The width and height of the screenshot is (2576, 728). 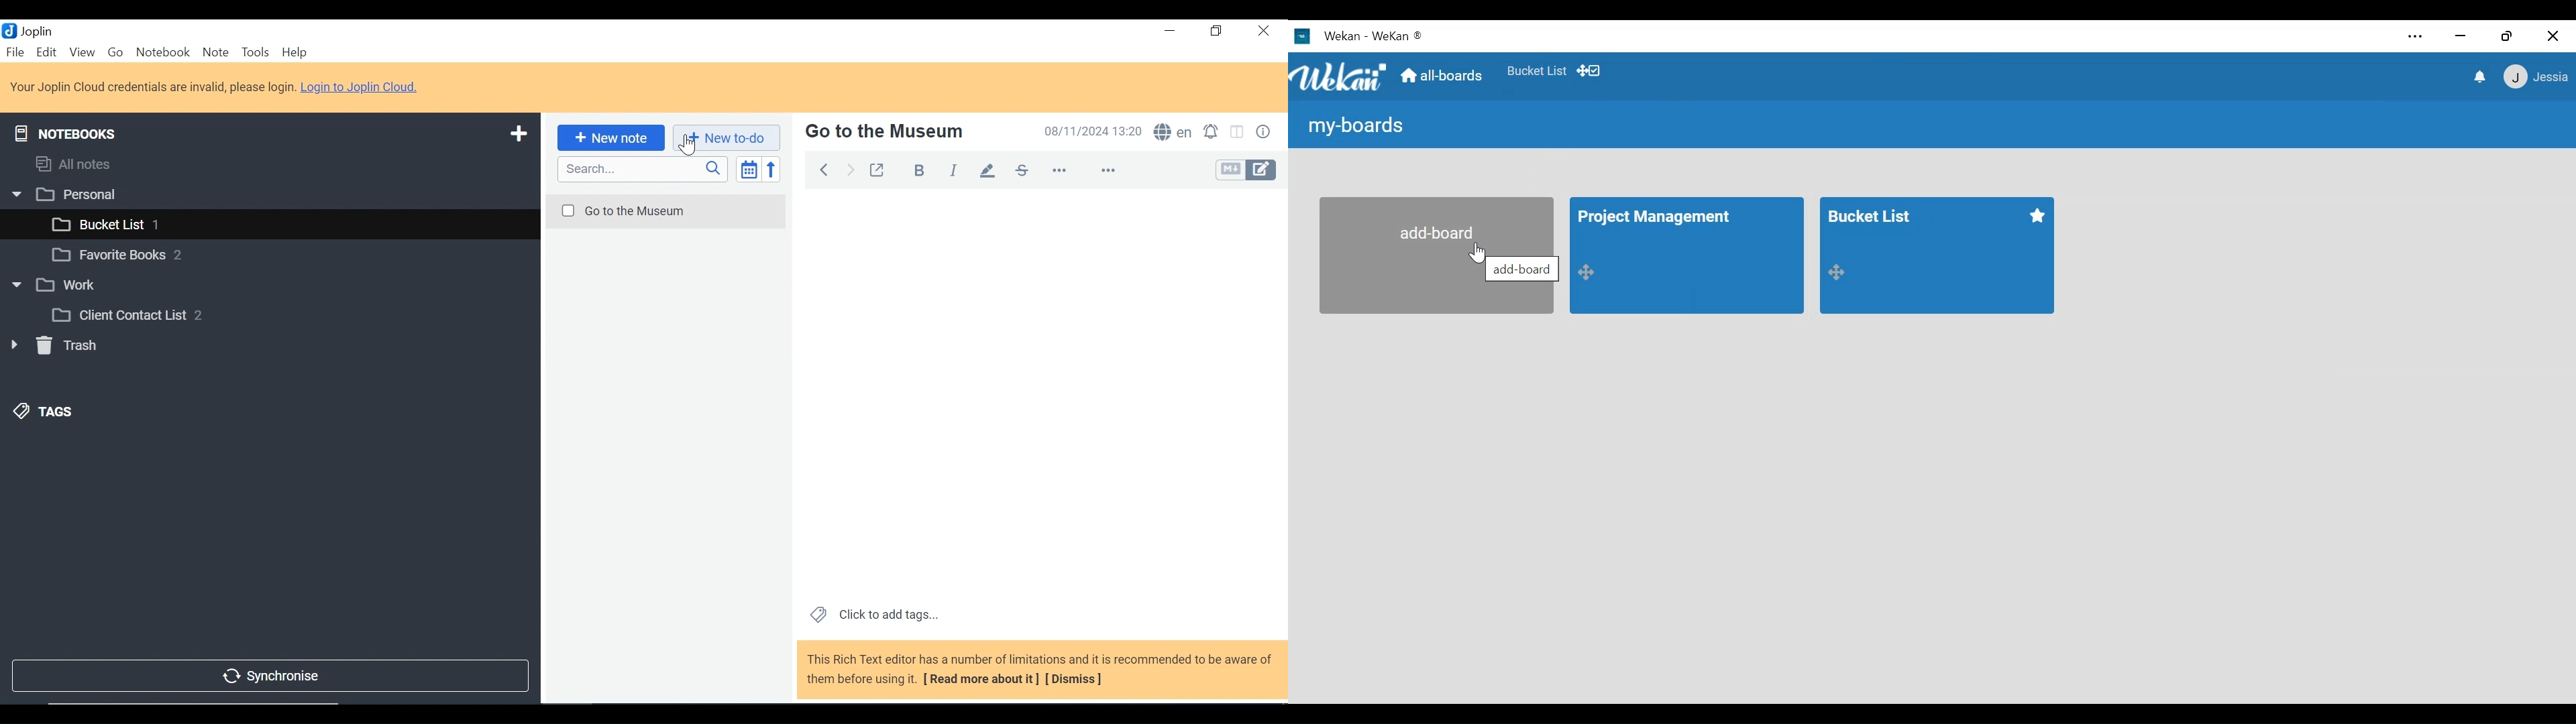 I want to click on Trash, so click(x=54, y=348).